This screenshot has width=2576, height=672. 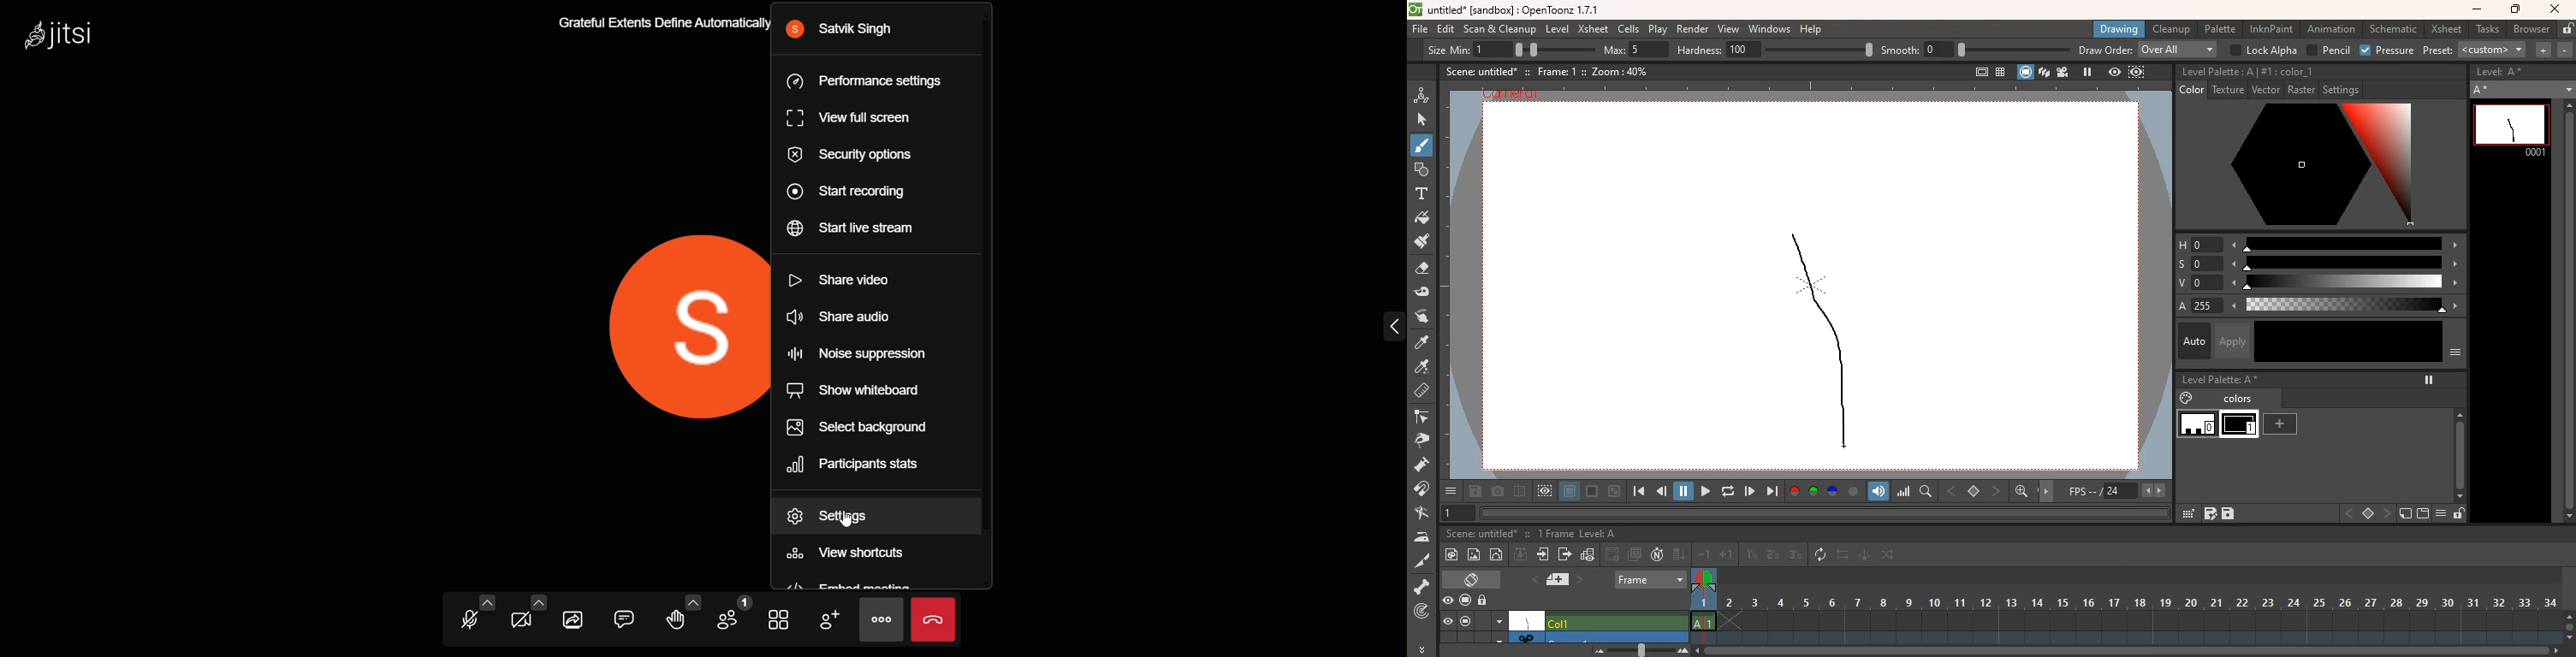 What do you see at coordinates (1769, 29) in the screenshot?
I see `windows` at bounding box center [1769, 29].